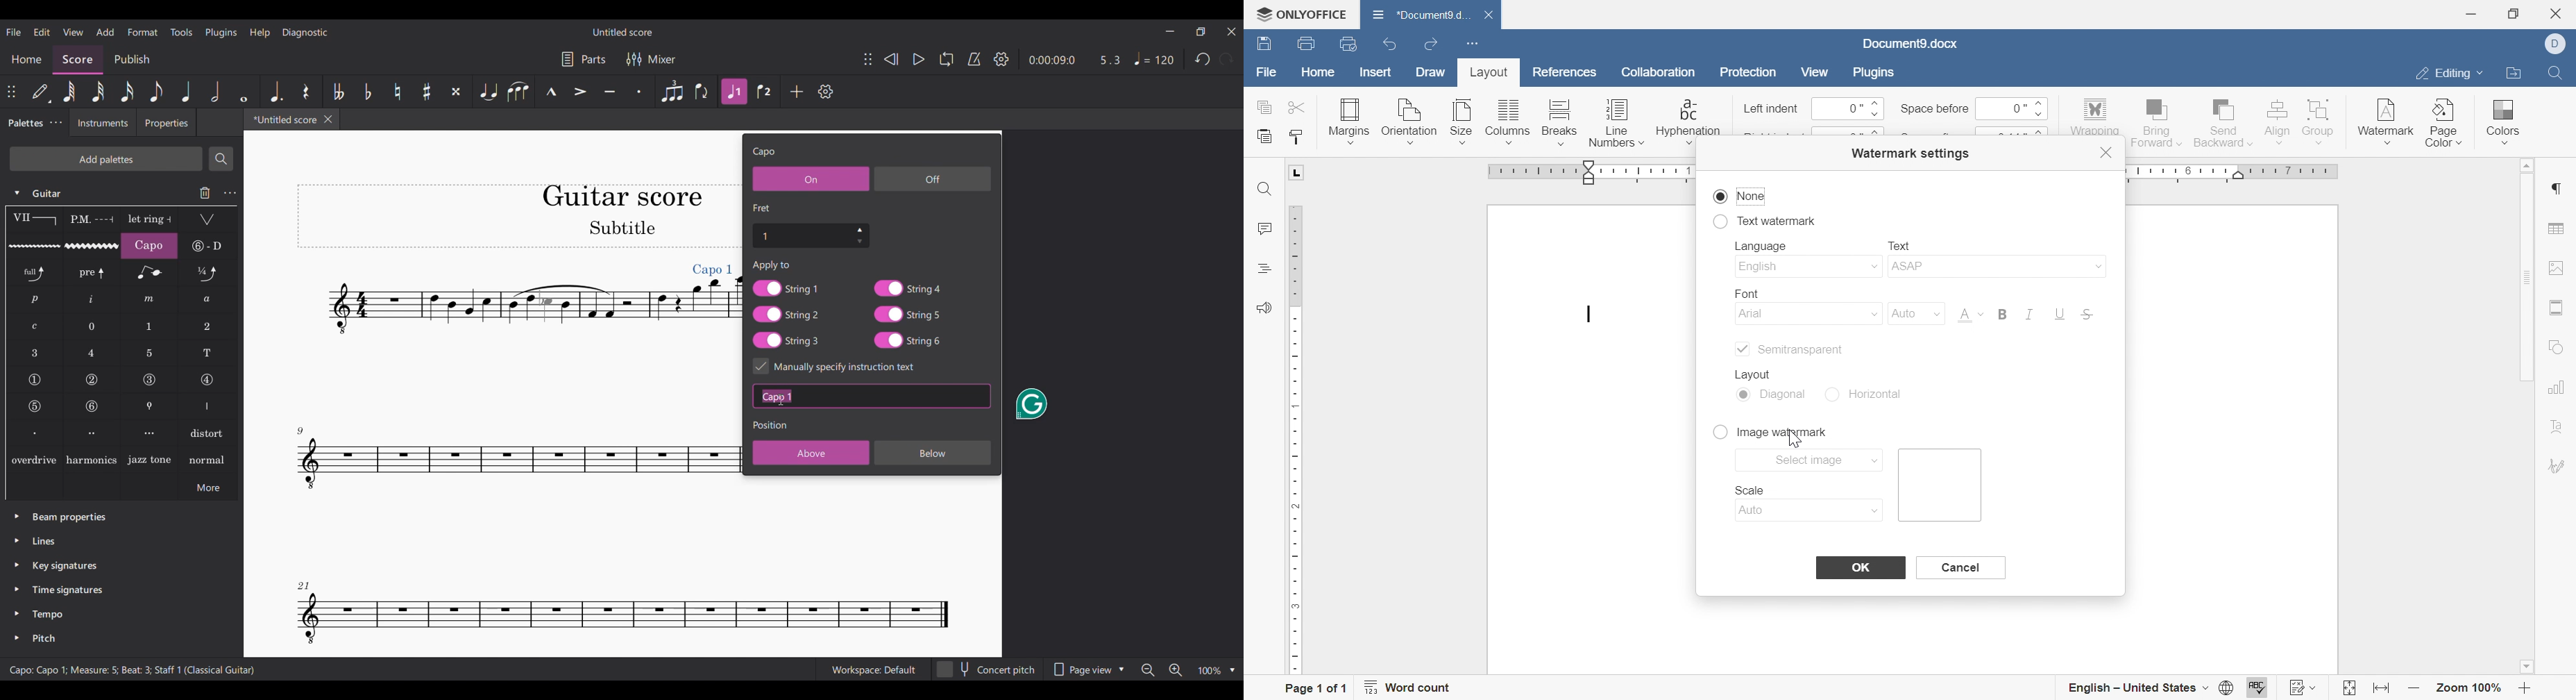 This screenshot has height=700, width=2576. Describe the element at coordinates (1355, 45) in the screenshot. I see `quick print` at that location.